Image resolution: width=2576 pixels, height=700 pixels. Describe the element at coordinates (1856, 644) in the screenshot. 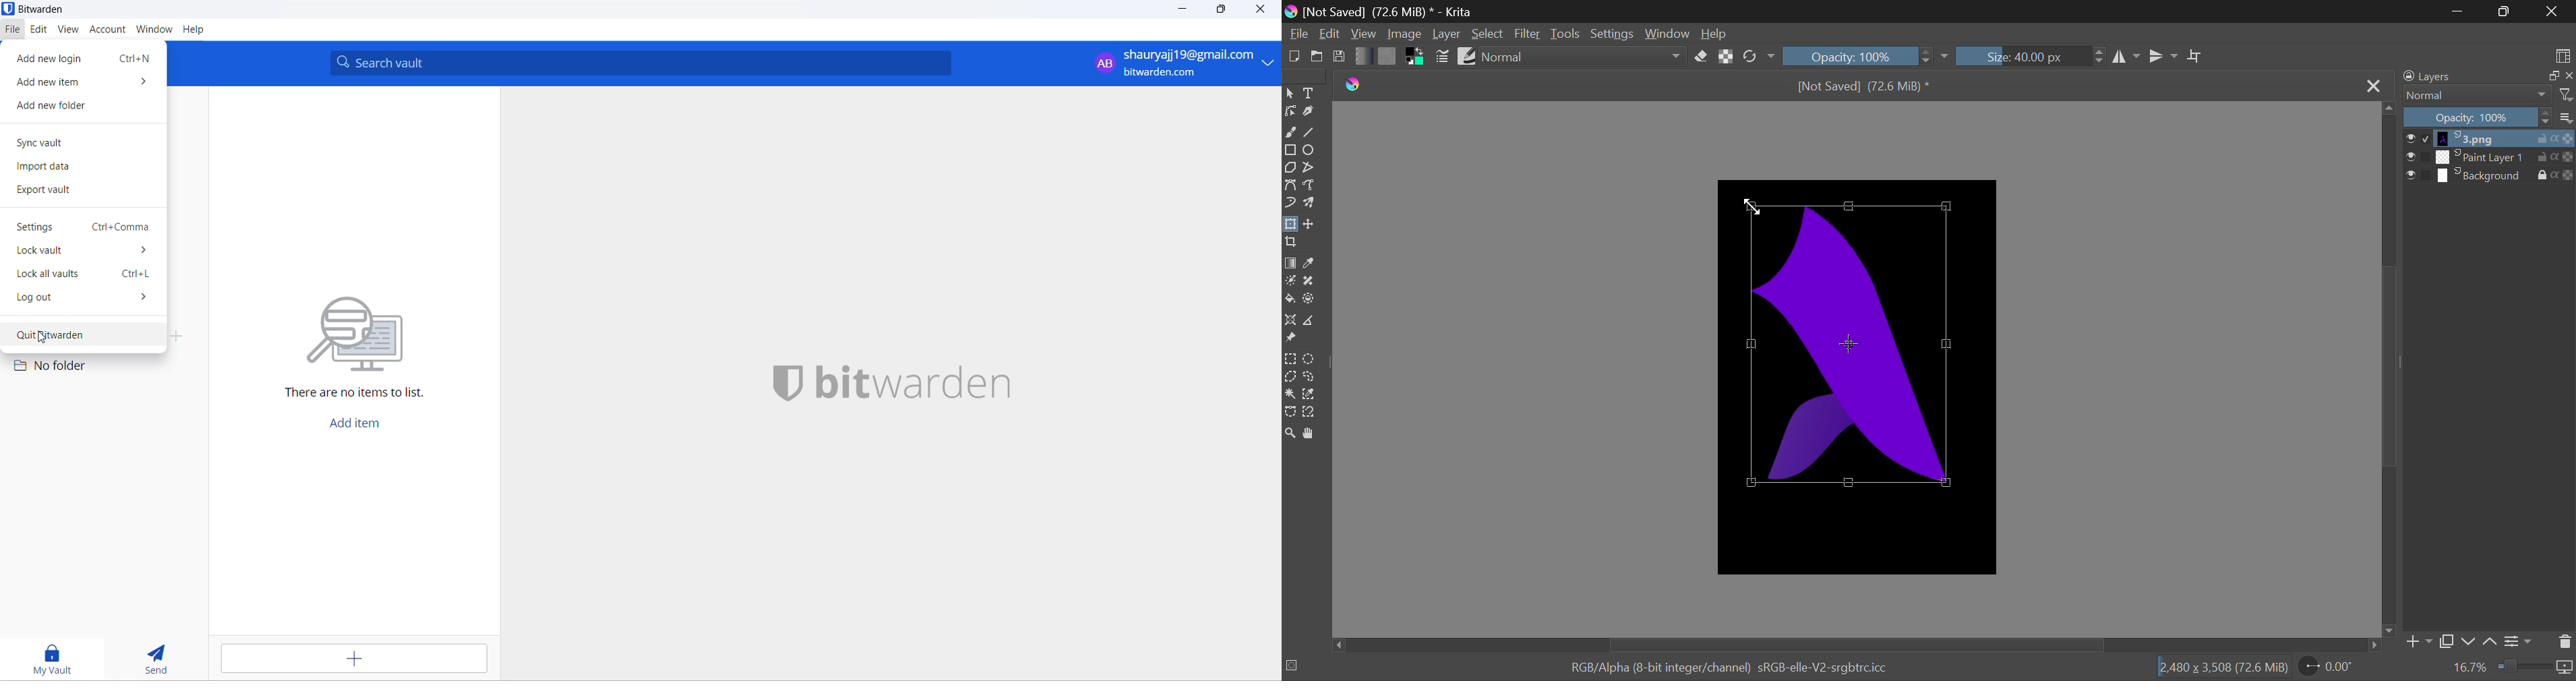

I see `Scroll Bar` at that location.